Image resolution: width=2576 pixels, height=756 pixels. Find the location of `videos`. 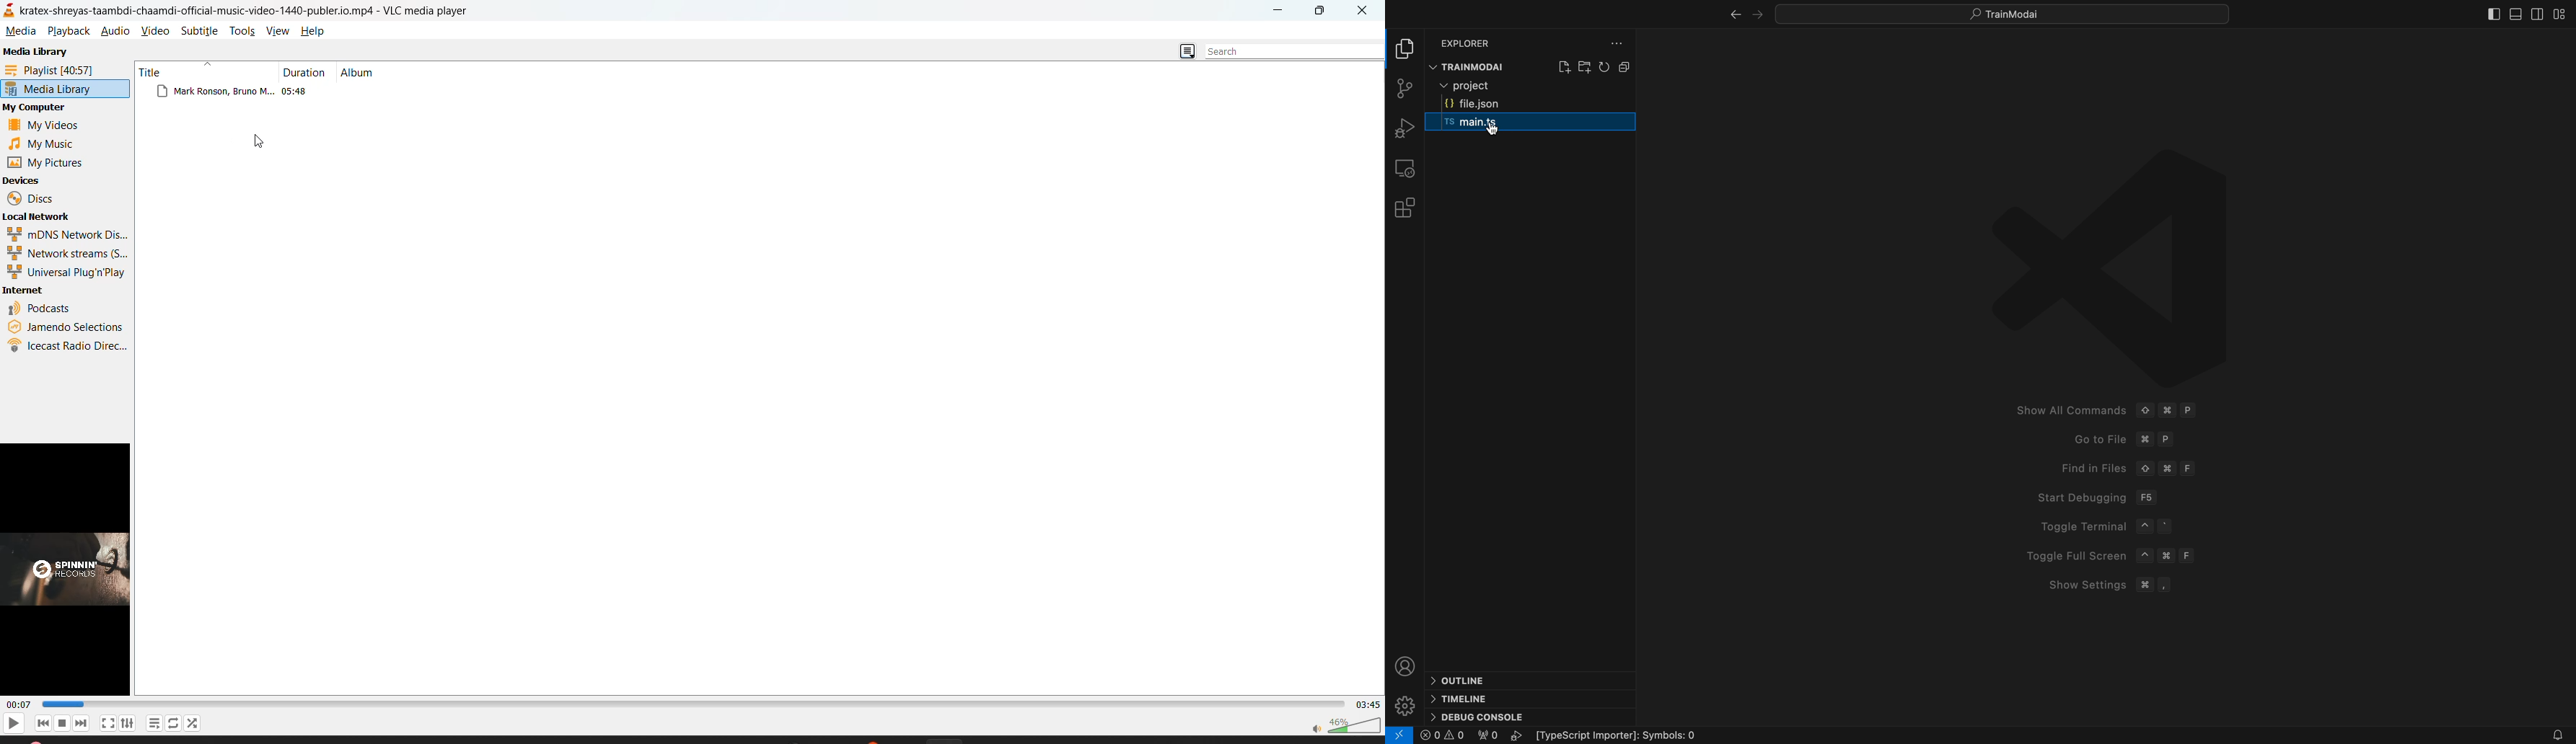

videos is located at coordinates (50, 127).